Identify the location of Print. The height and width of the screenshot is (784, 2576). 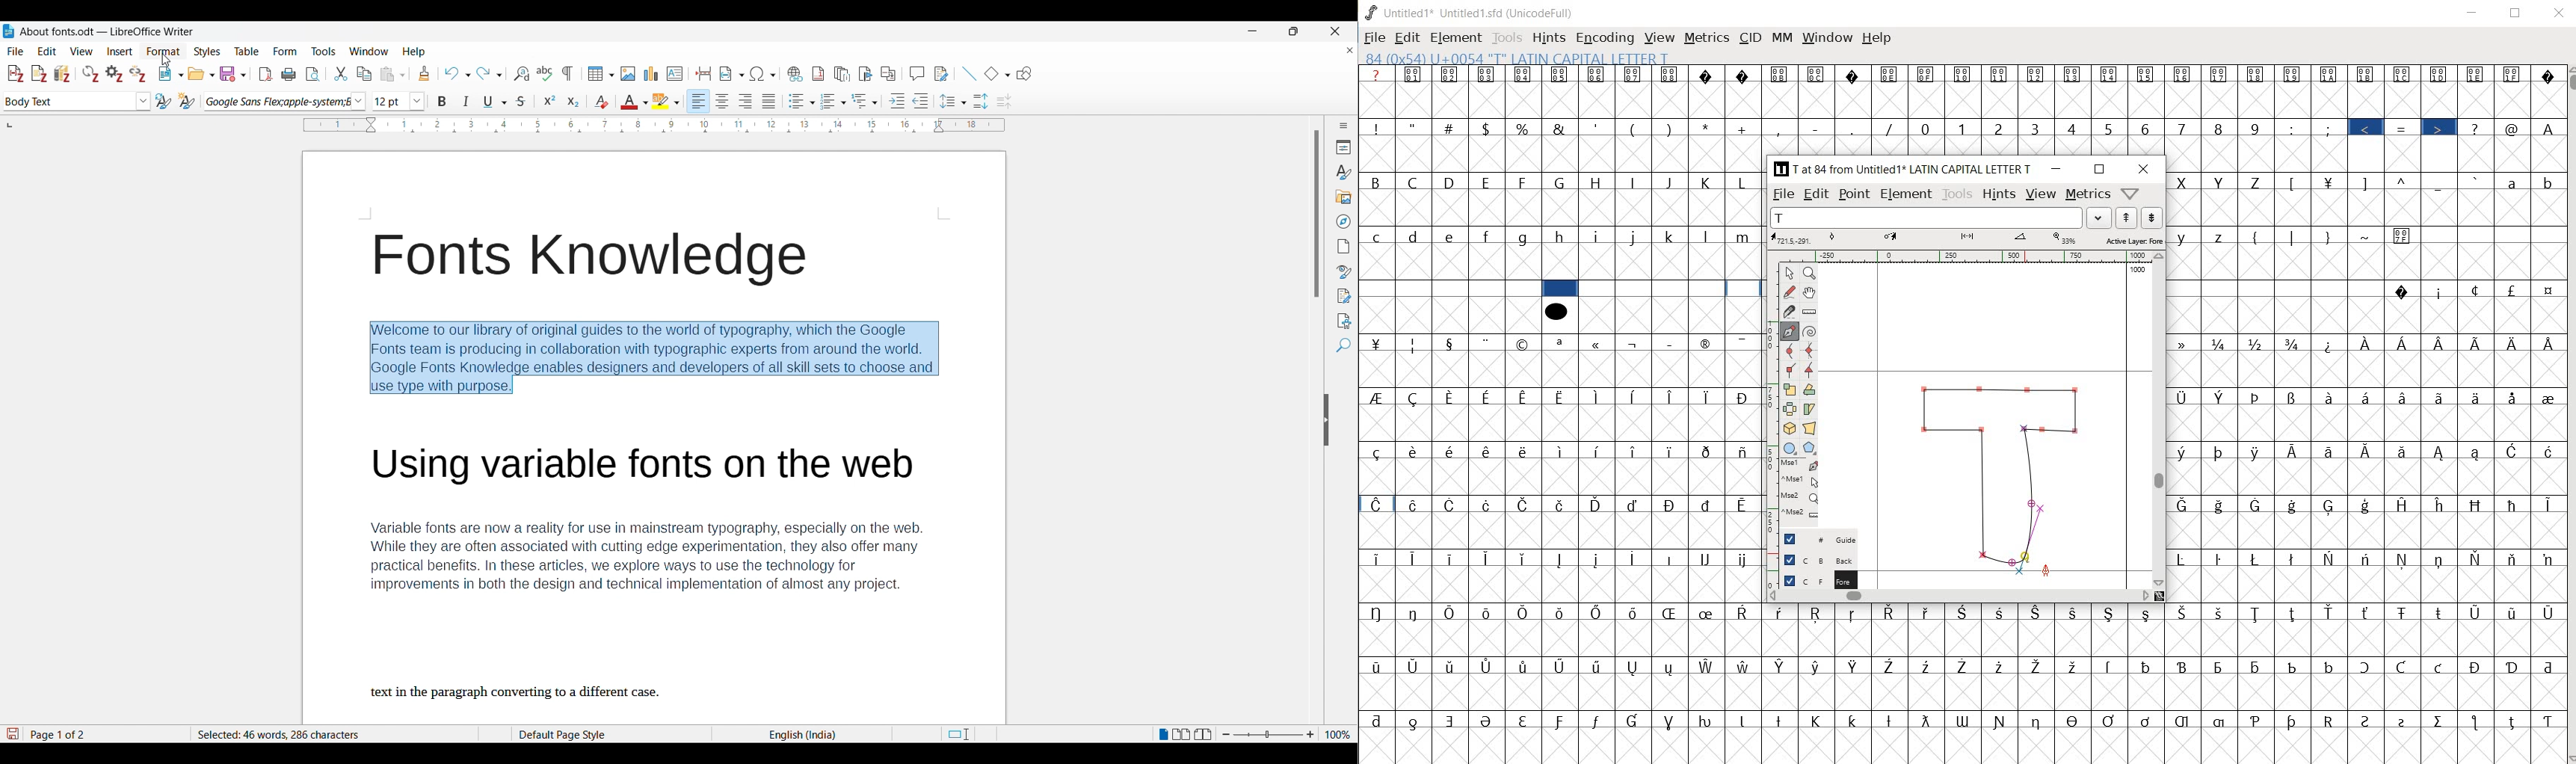
(289, 74).